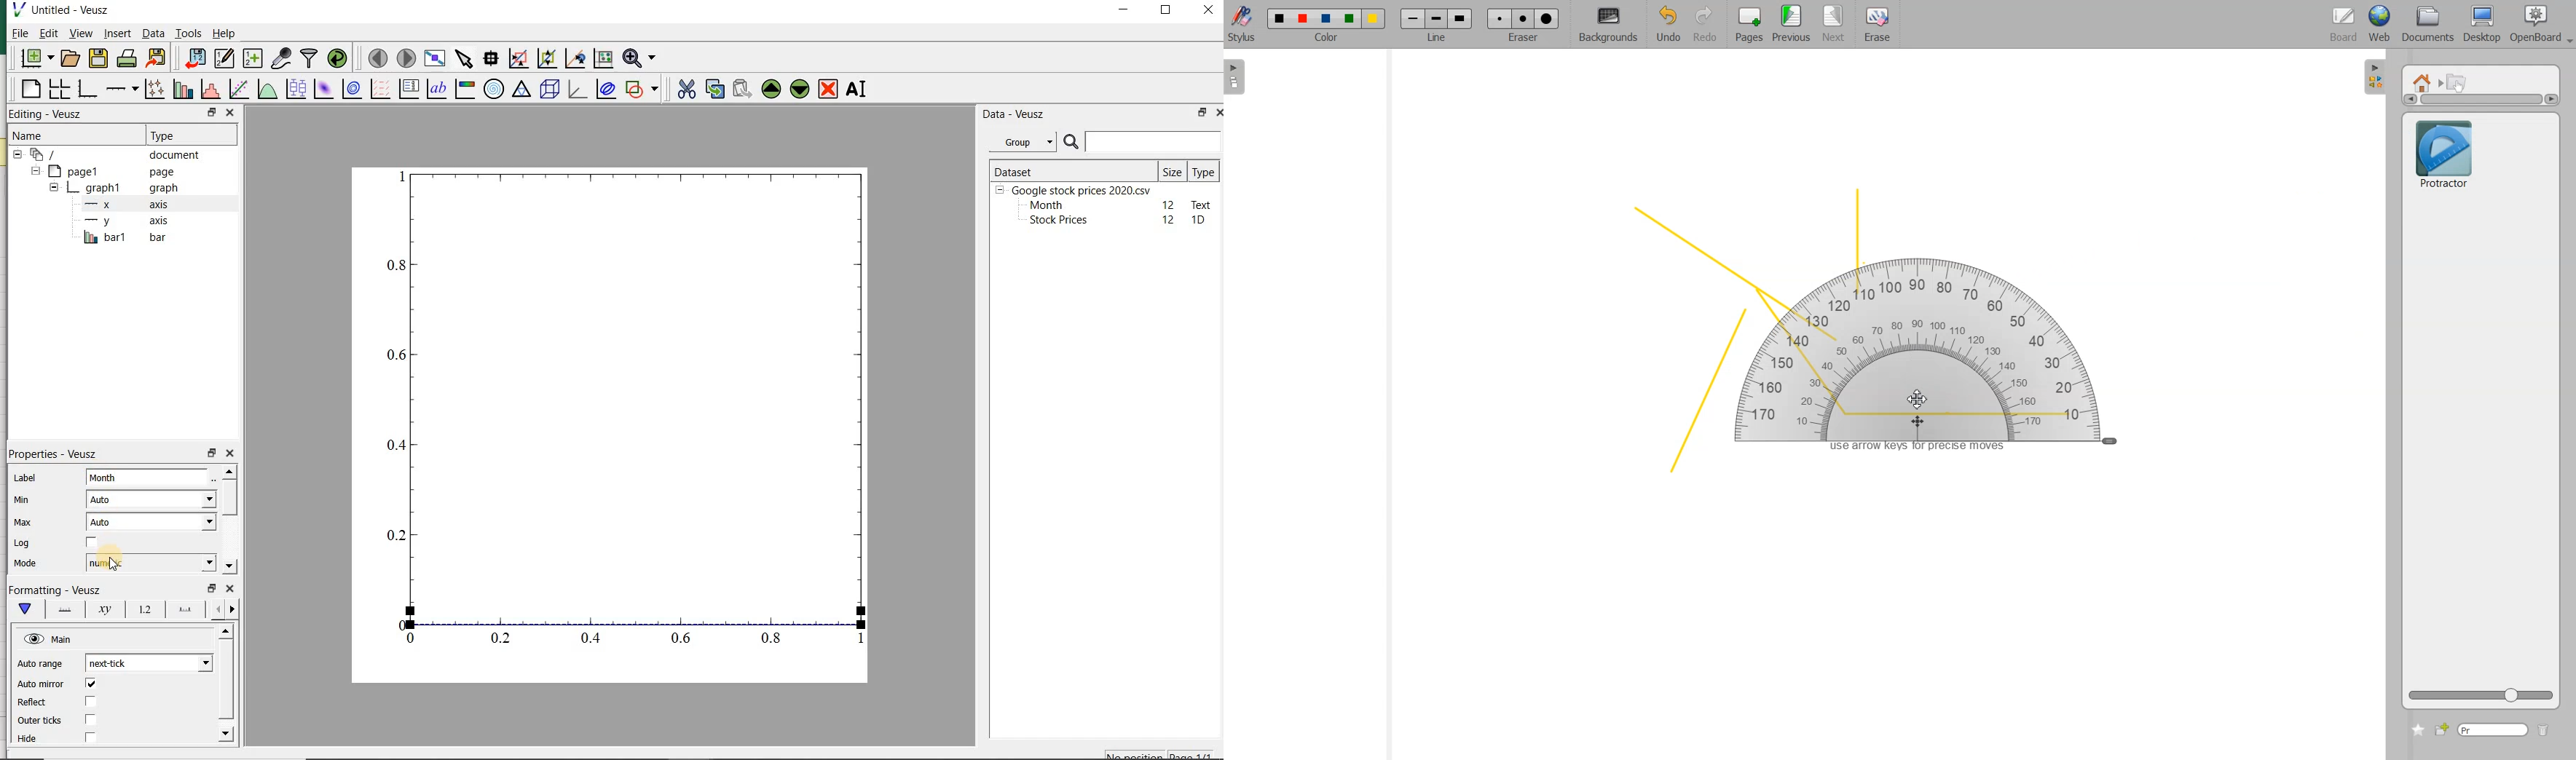 The width and height of the screenshot is (2576, 784). Describe the element at coordinates (434, 59) in the screenshot. I see `view plot full screen` at that location.